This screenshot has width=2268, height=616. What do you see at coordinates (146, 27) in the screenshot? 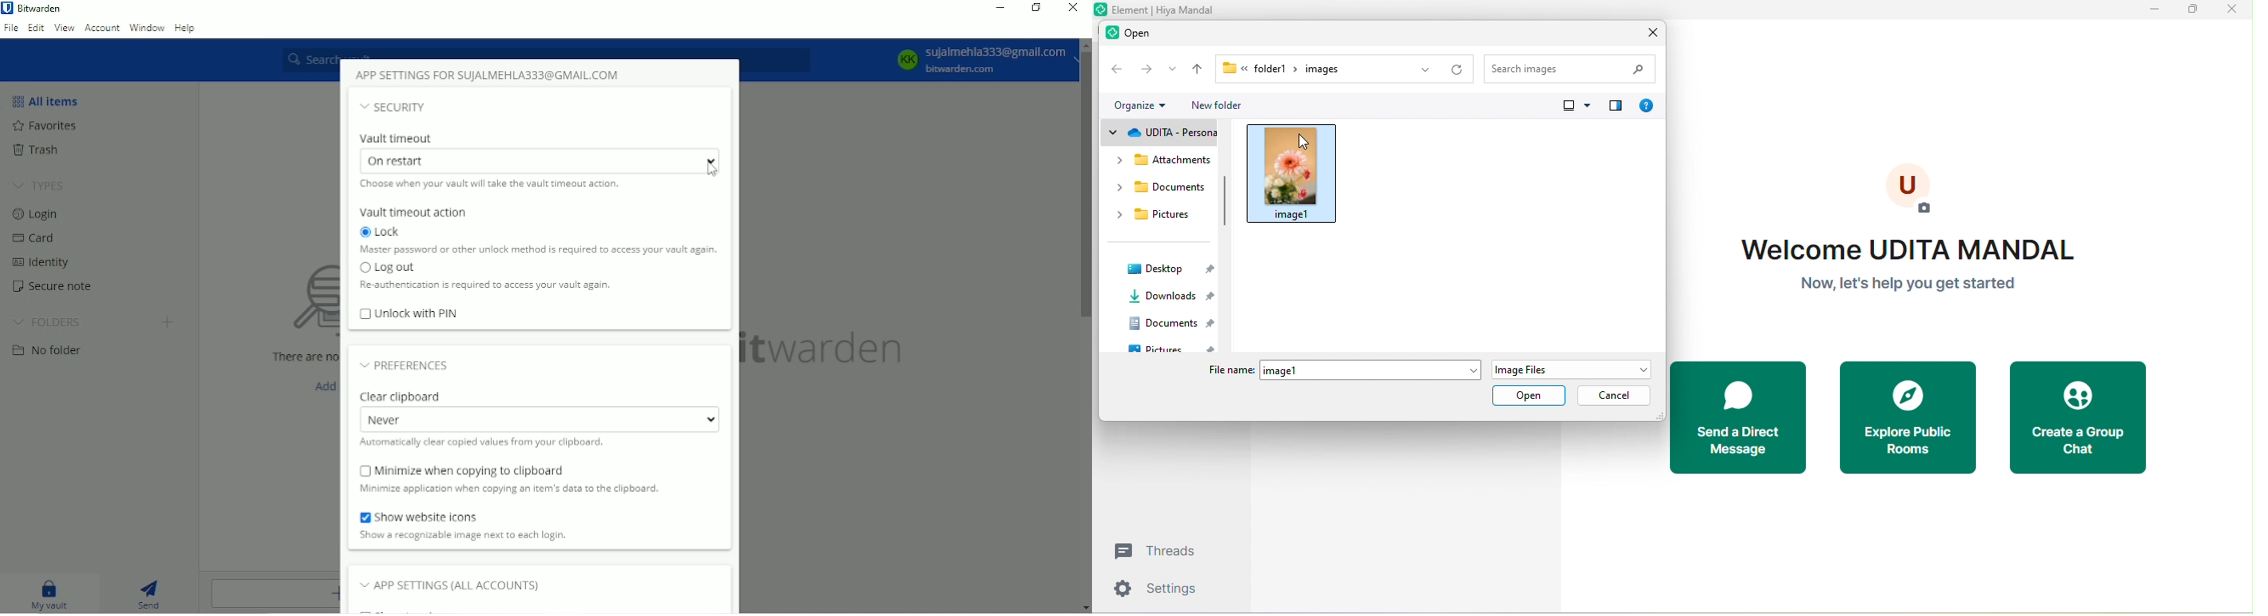
I see `Window` at bounding box center [146, 27].